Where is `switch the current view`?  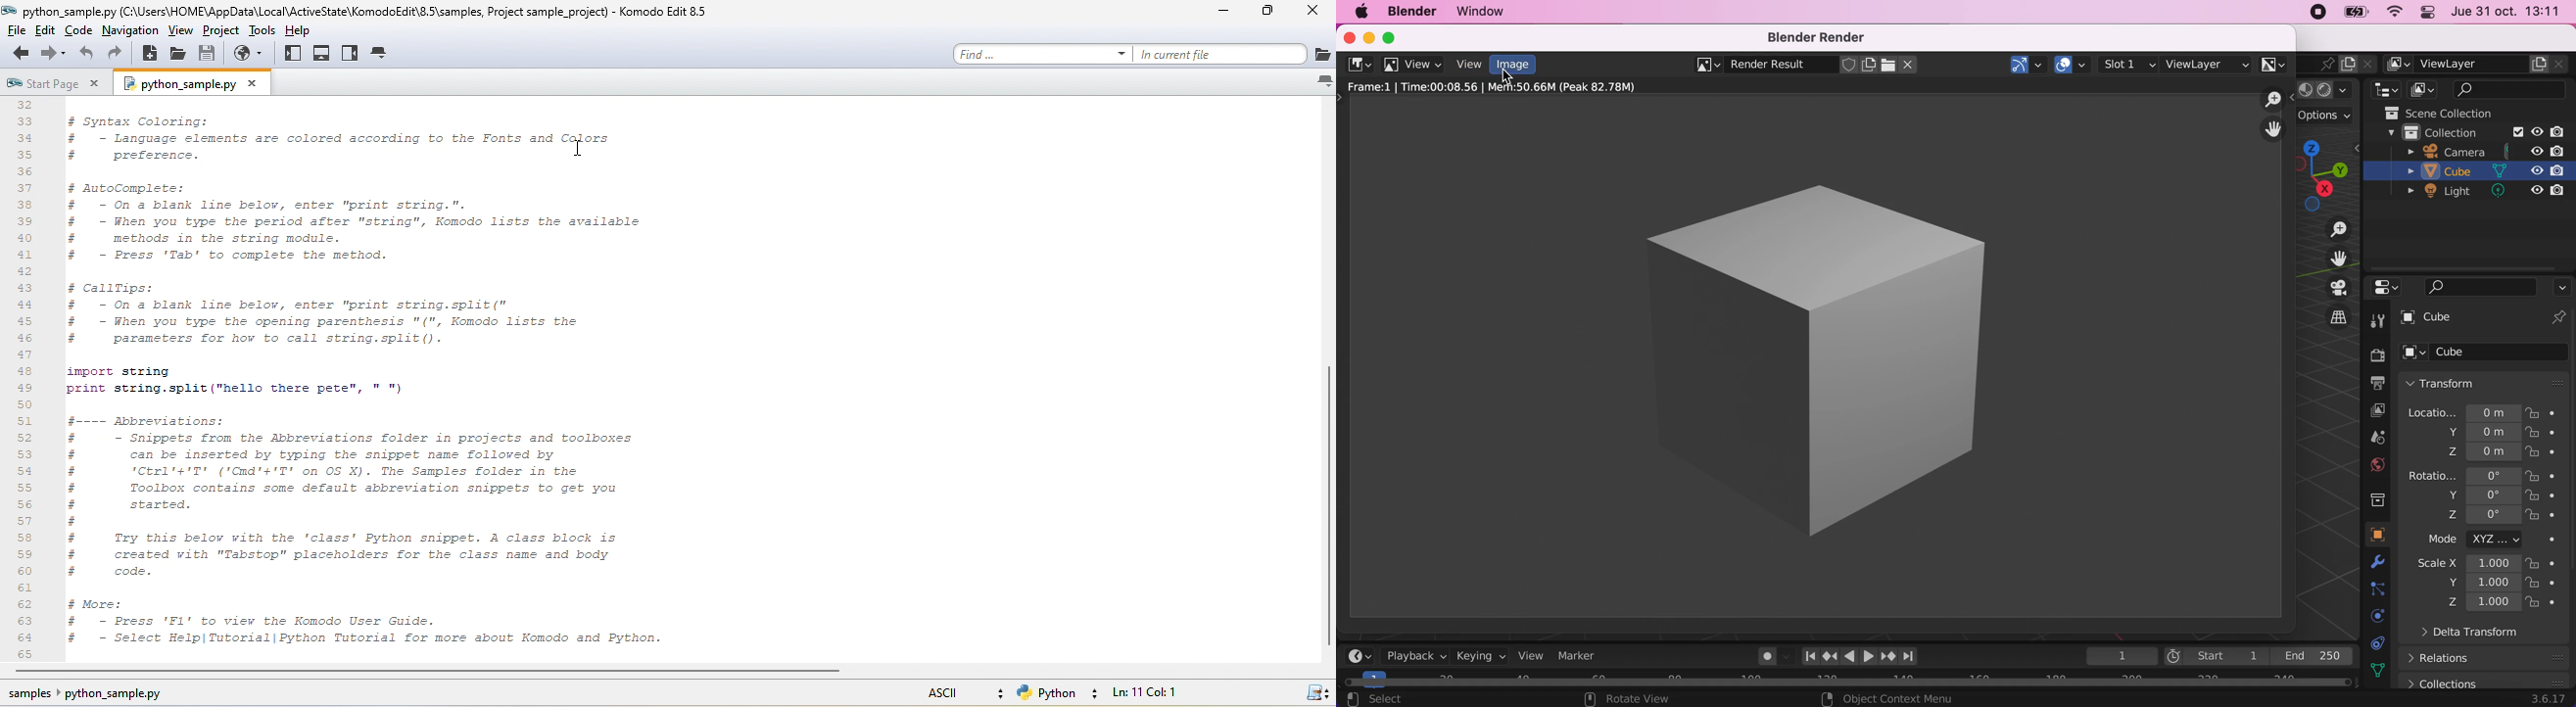 switch the current view is located at coordinates (2329, 317).